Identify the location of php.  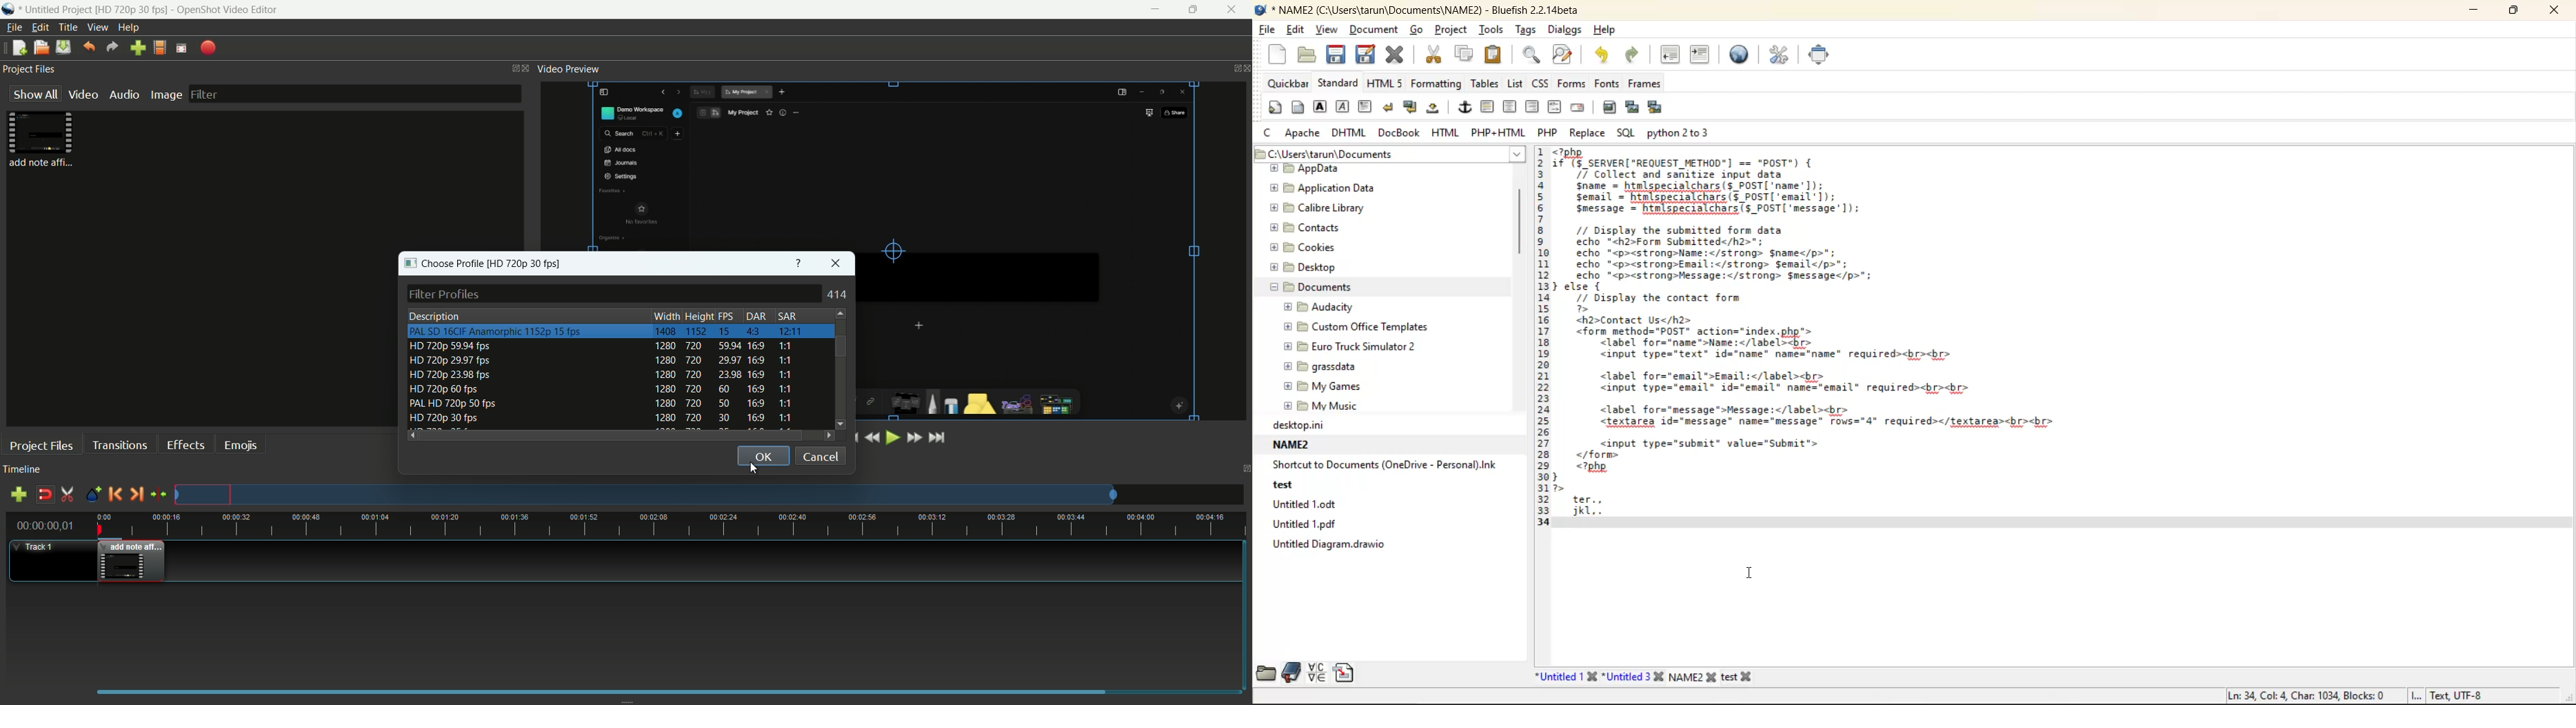
(1549, 133).